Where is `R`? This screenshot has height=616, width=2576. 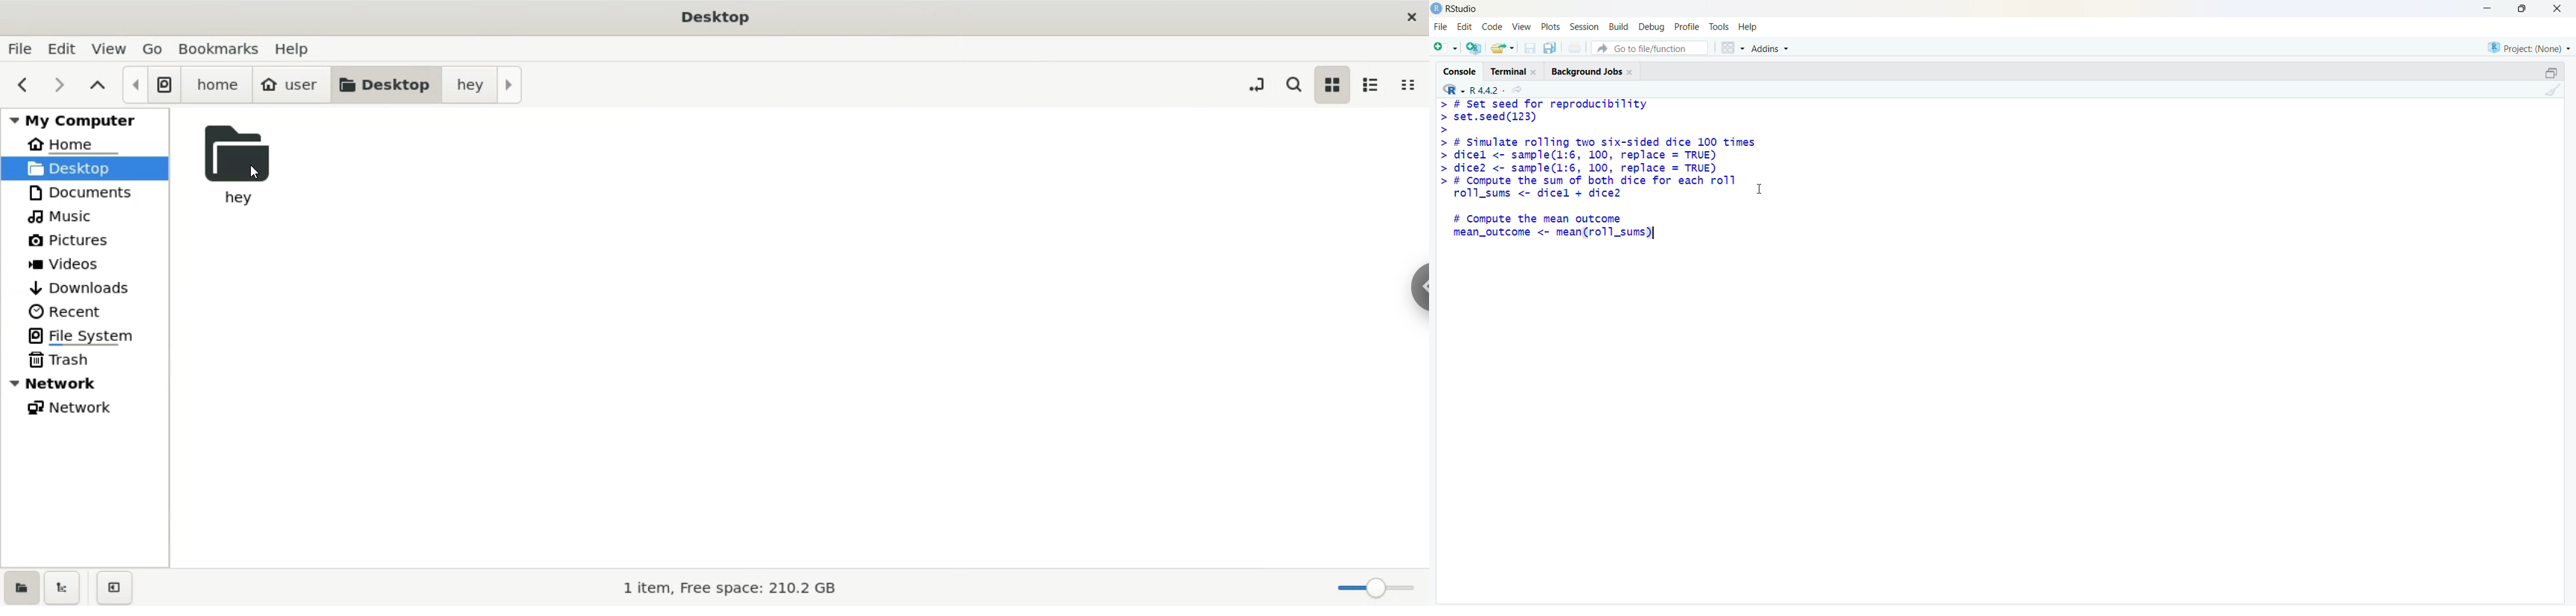 R is located at coordinates (1453, 89).